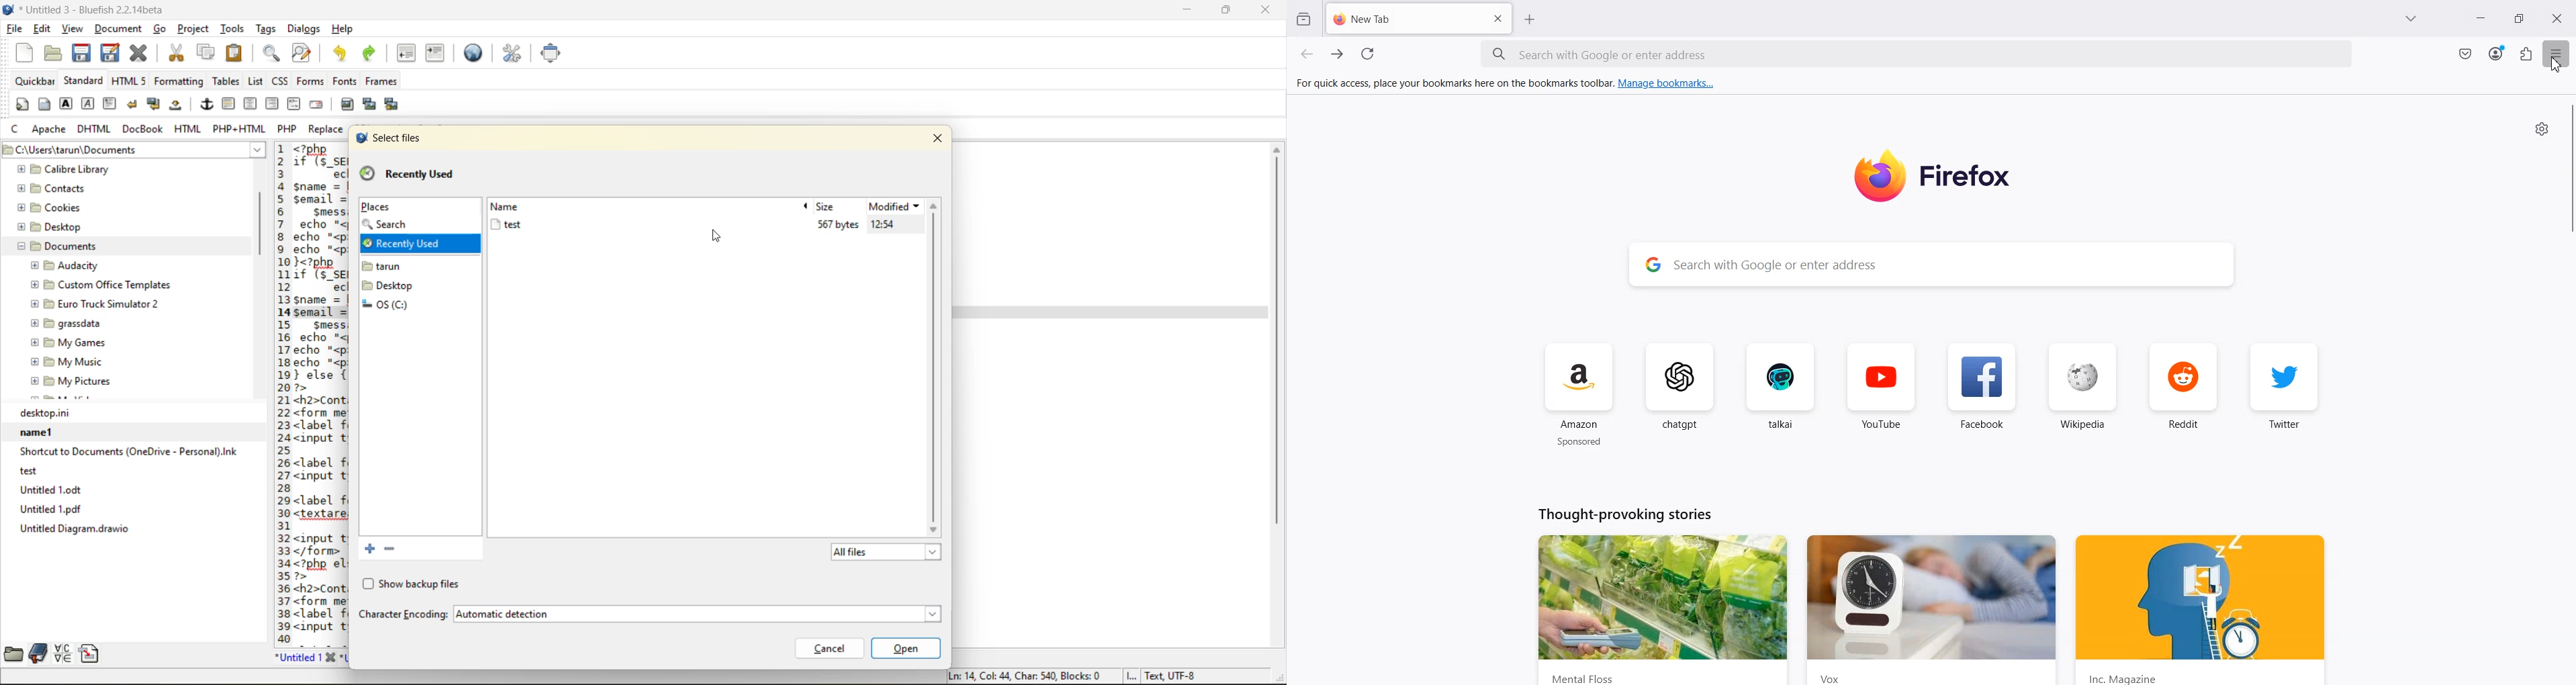 This screenshot has width=2576, height=700. Describe the element at coordinates (1928, 608) in the screenshot. I see `Vox` at that location.